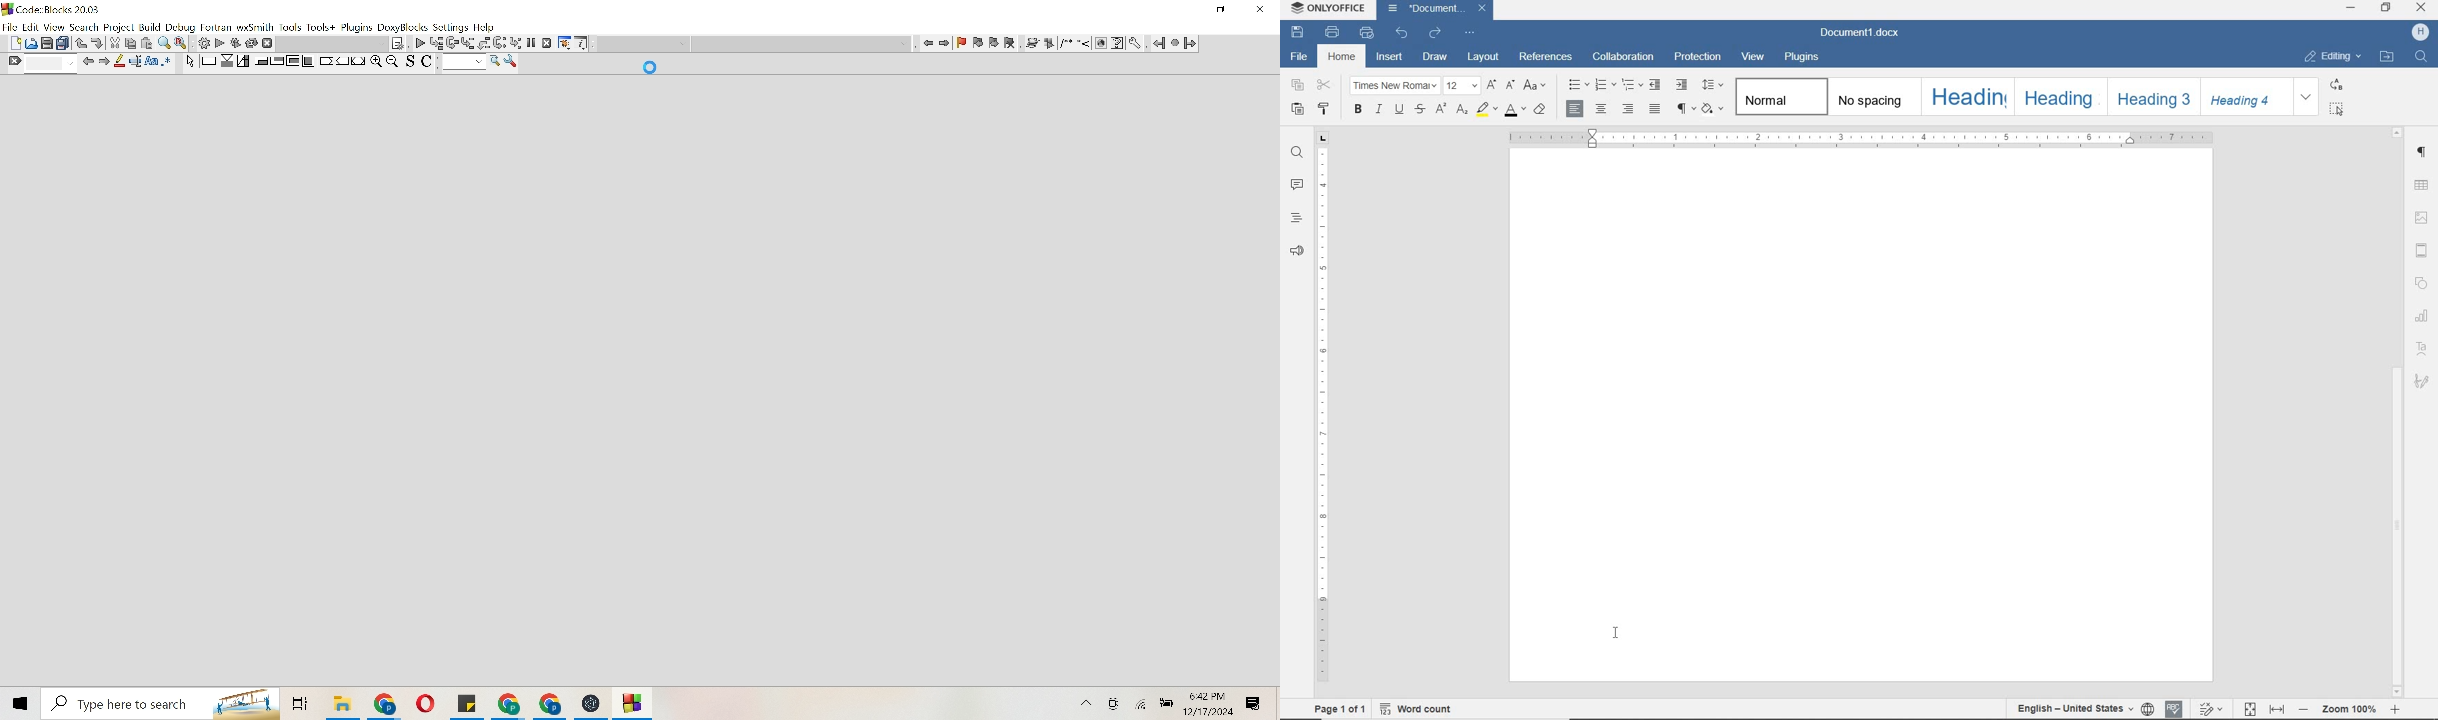  I want to click on Move down, so click(98, 43).